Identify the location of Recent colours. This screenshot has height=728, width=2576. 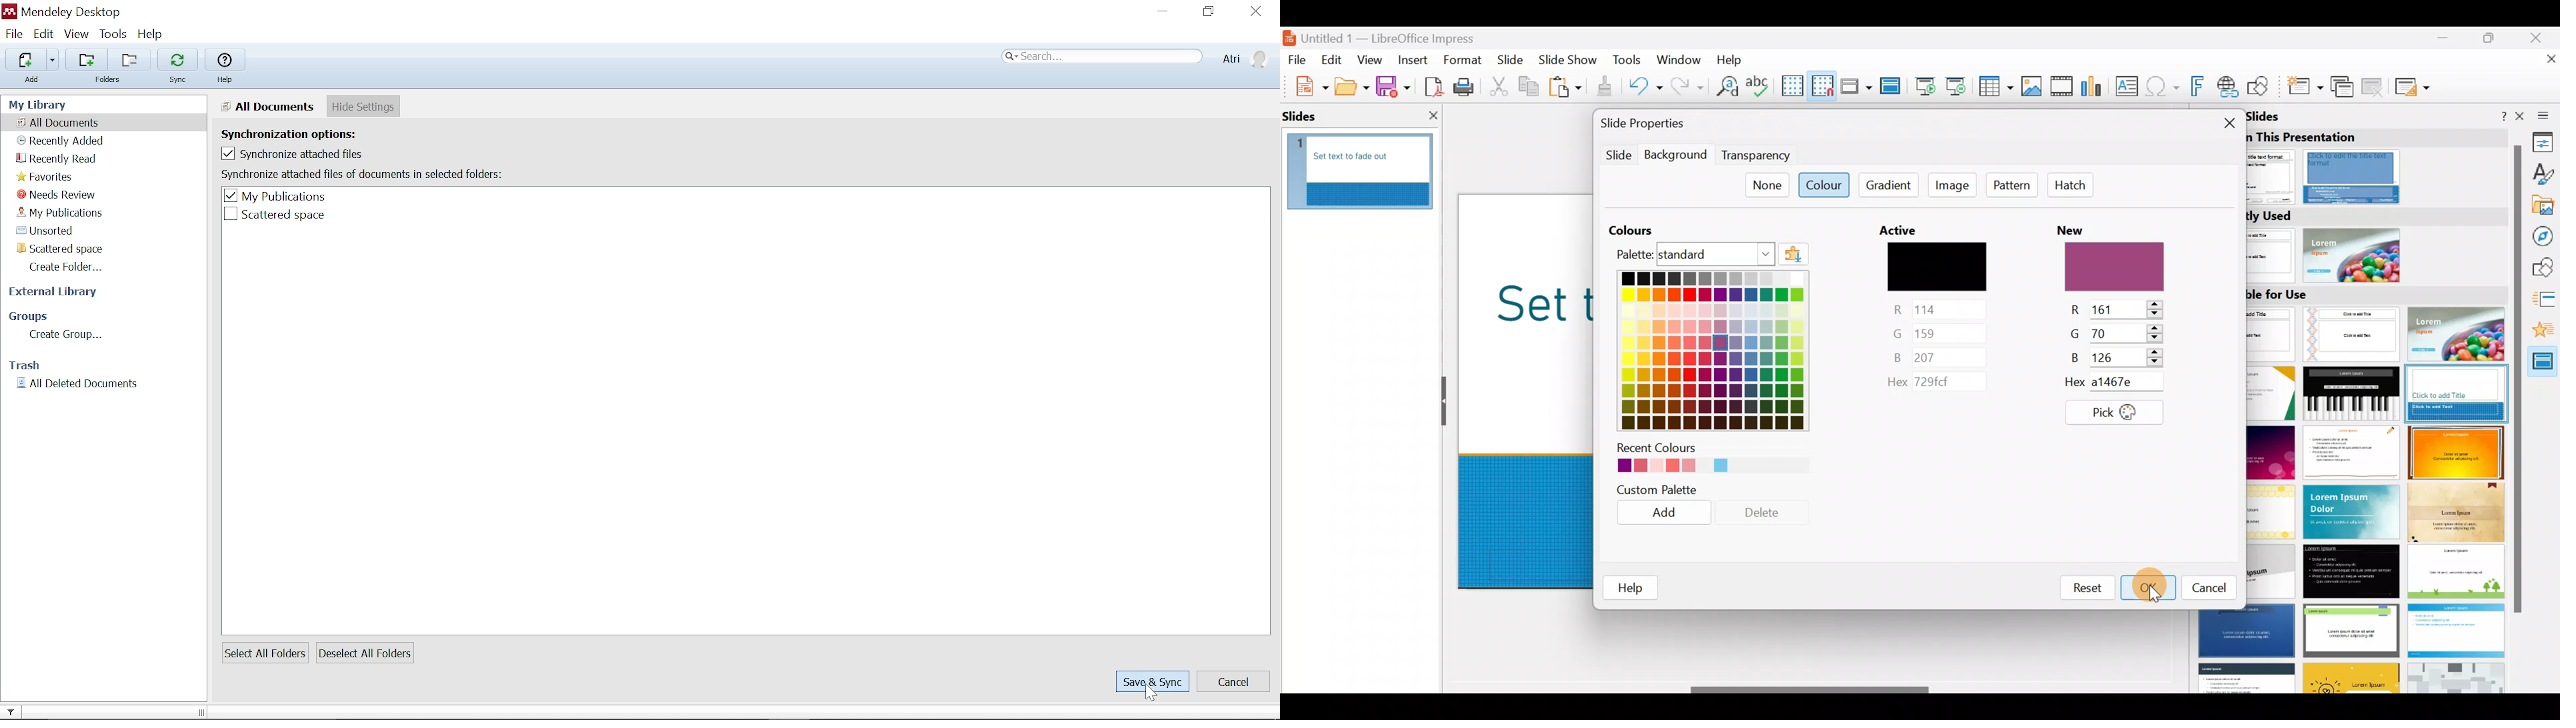
(1701, 459).